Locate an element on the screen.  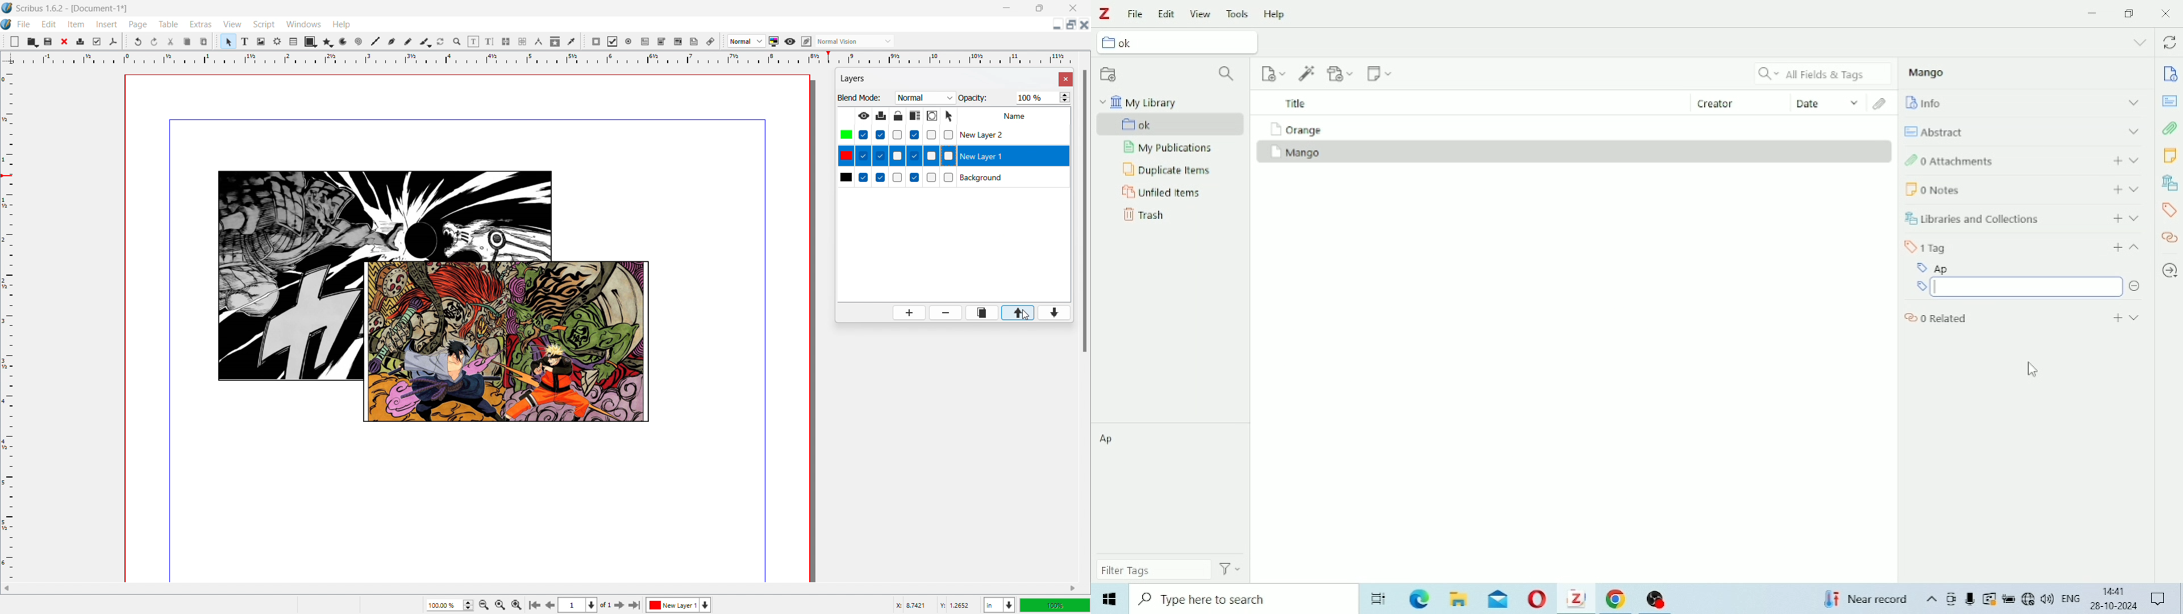
Task View is located at coordinates (1381, 597).